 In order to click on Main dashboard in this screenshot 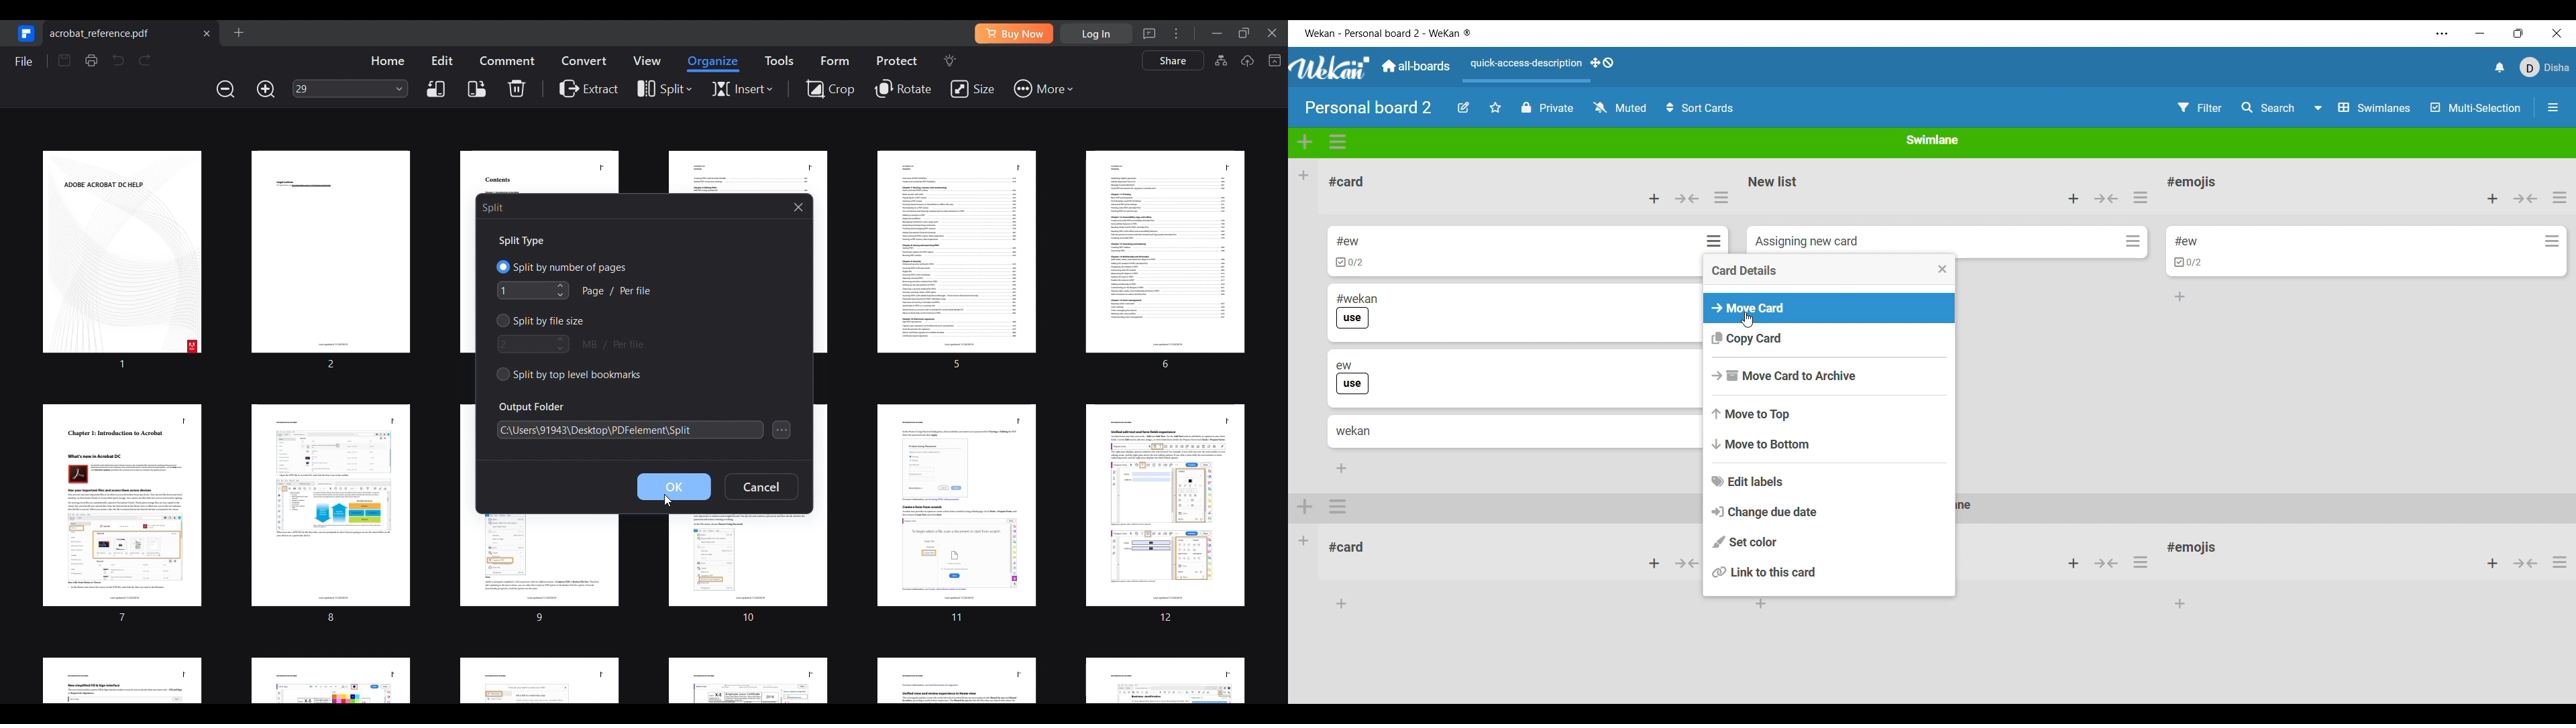, I will do `click(1415, 66)`.